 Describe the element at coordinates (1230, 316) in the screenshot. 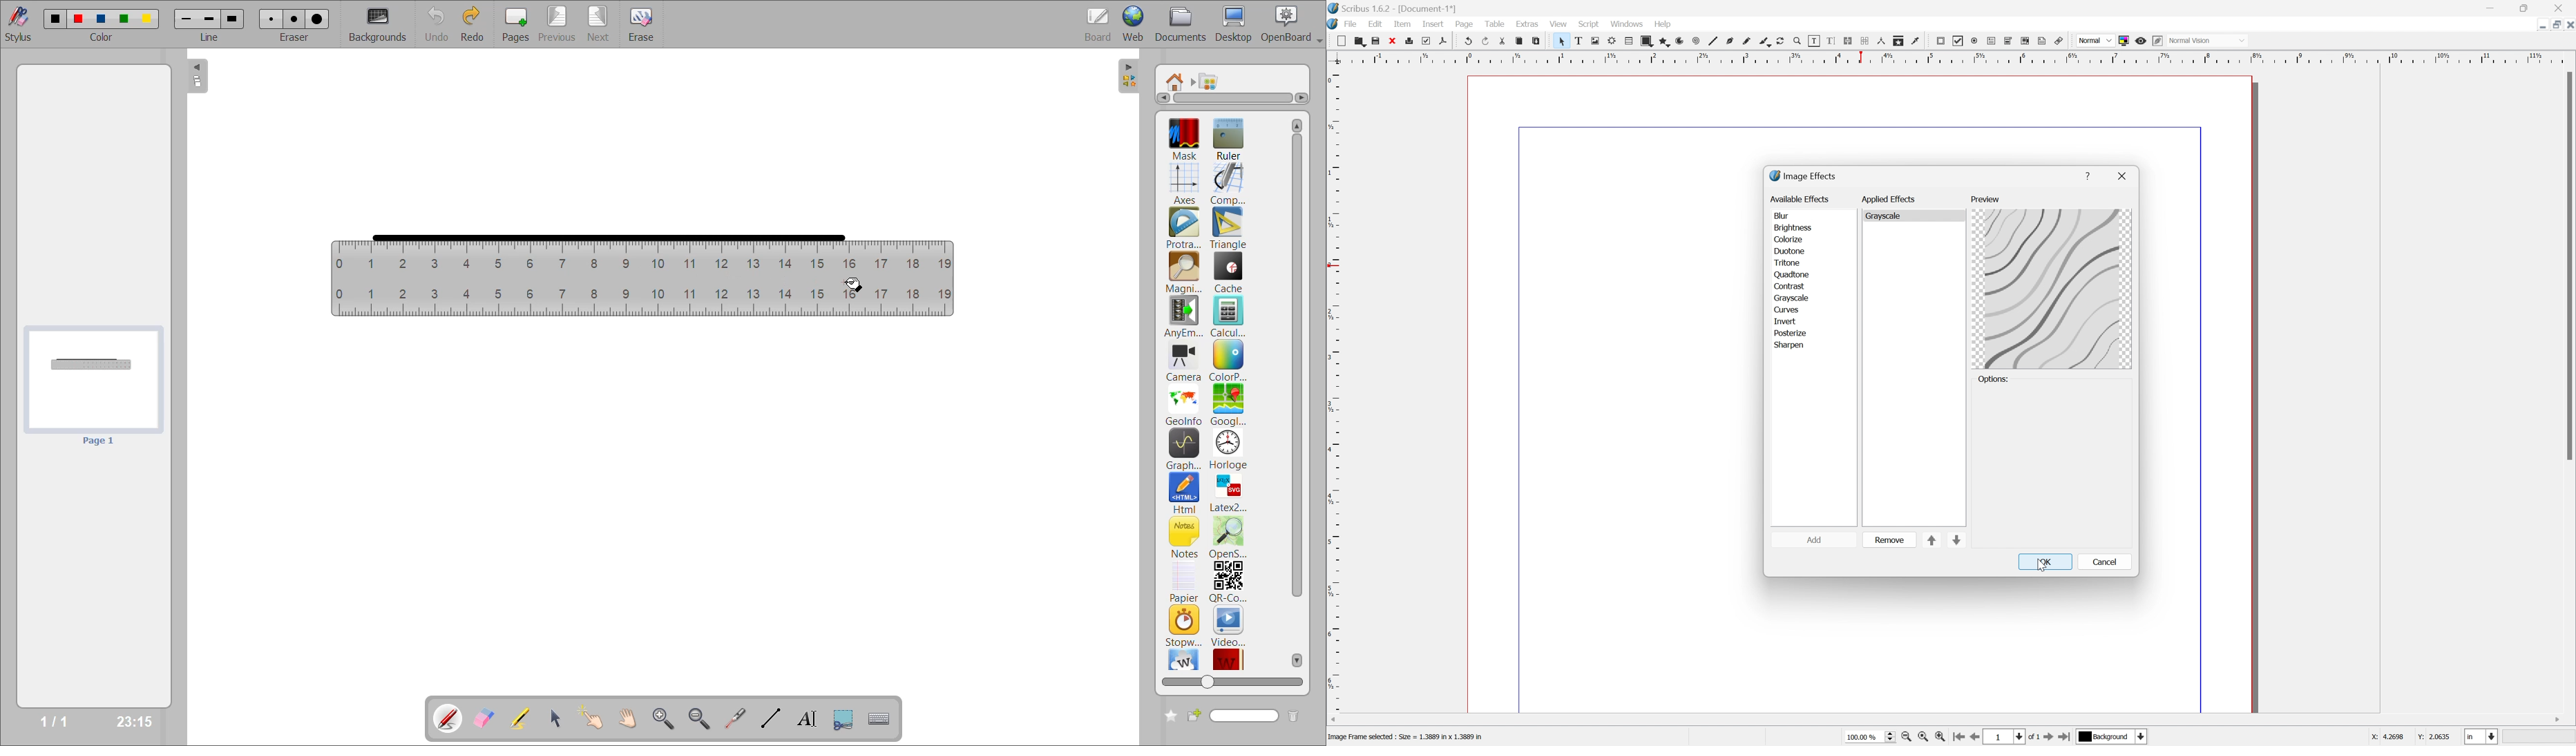

I see `calculator` at that location.